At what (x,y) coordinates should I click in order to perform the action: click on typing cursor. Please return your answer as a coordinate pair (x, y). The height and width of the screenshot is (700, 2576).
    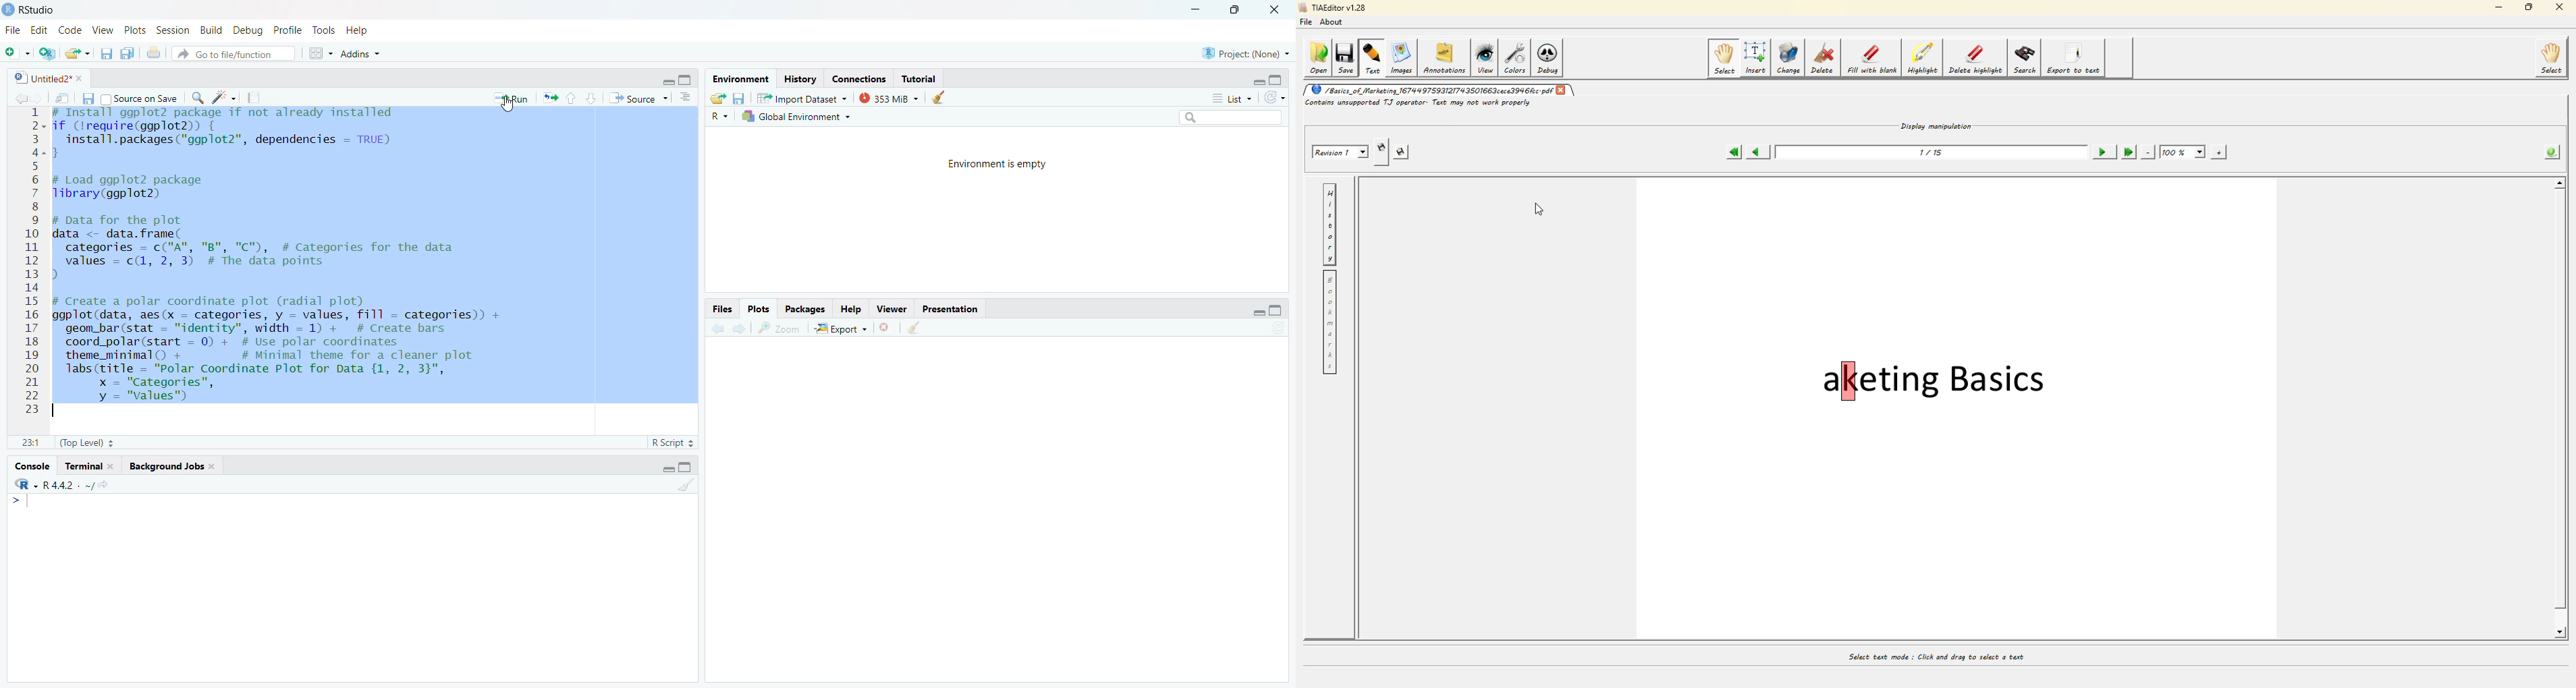
    Looking at the image, I should click on (22, 507).